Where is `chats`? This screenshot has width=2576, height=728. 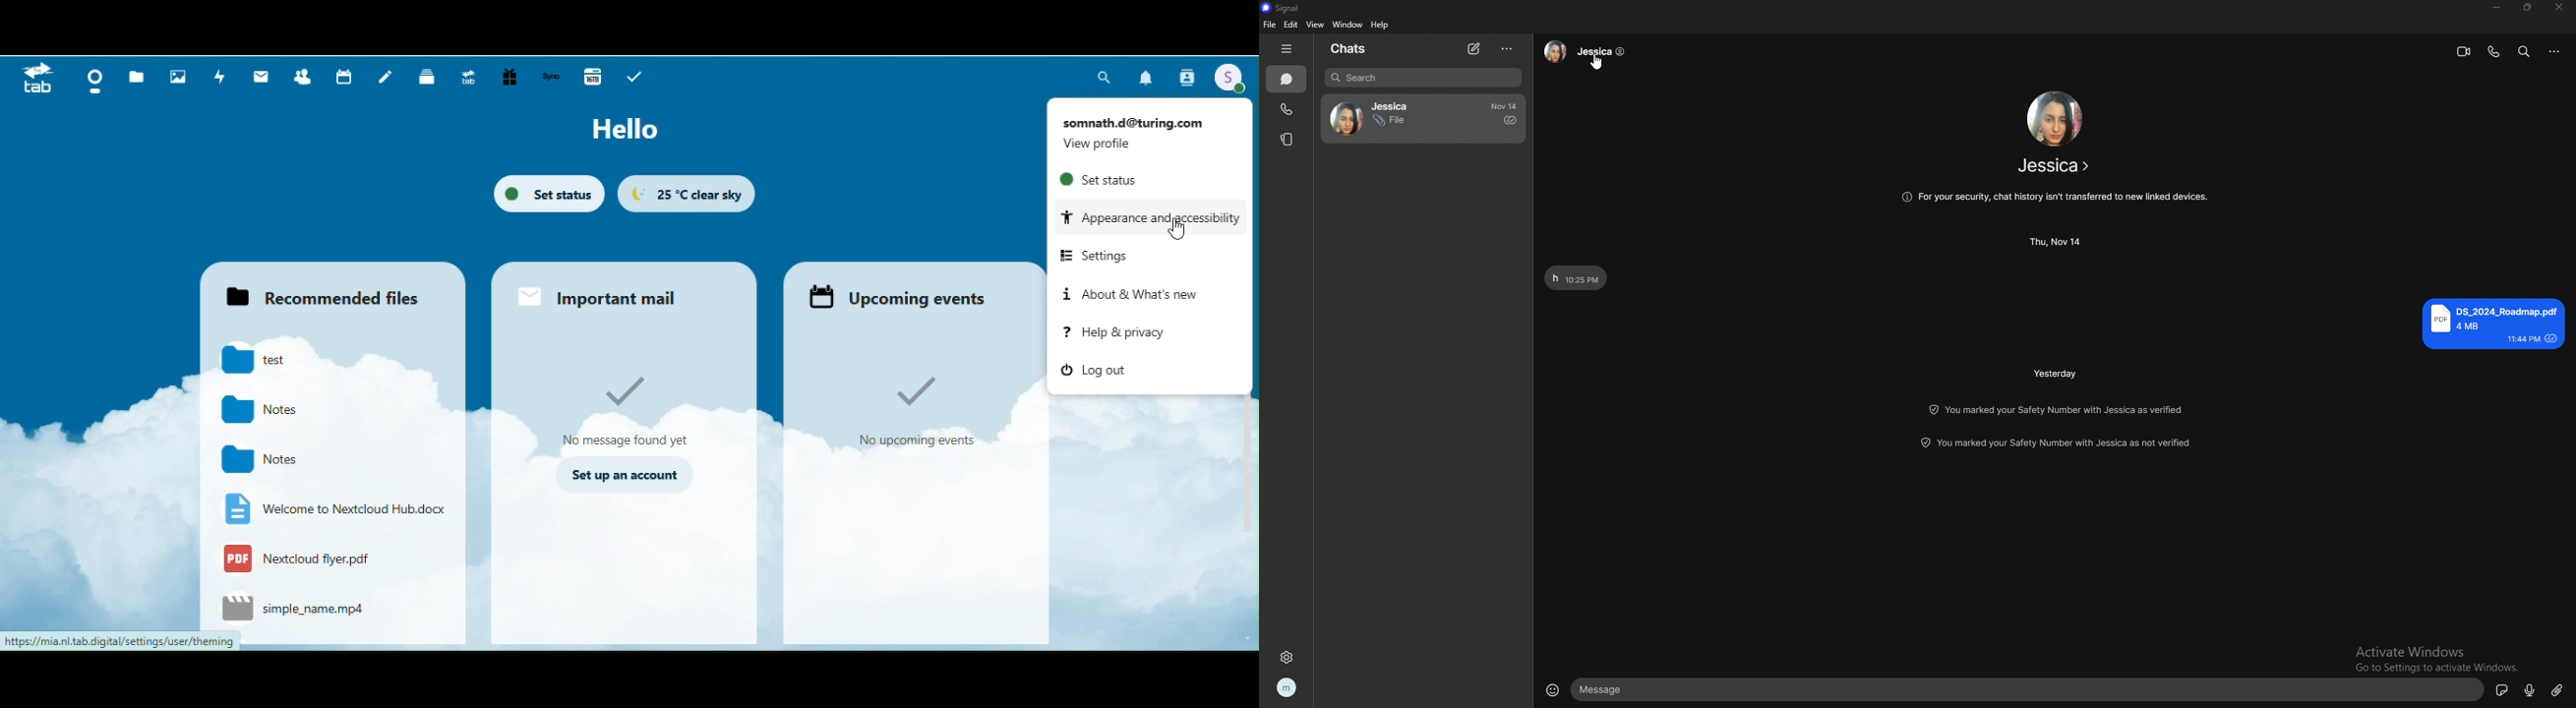
chats is located at coordinates (1352, 49).